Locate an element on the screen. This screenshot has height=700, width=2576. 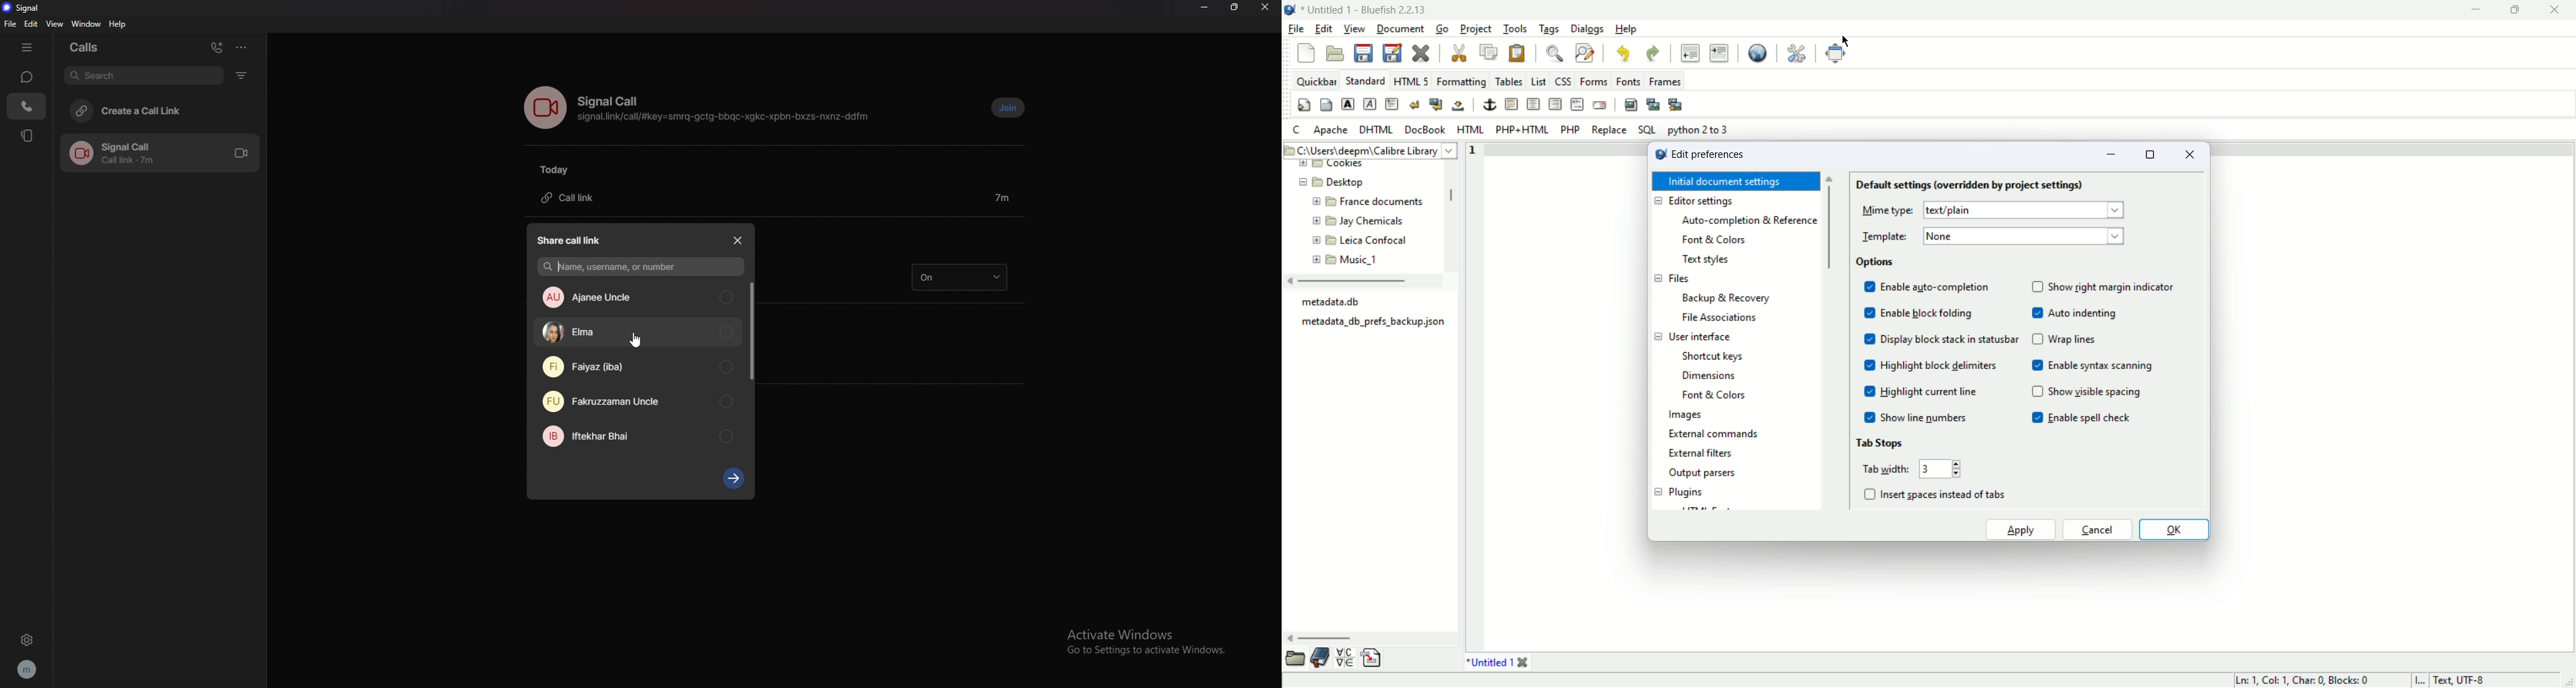
plugins is located at coordinates (1687, 492).